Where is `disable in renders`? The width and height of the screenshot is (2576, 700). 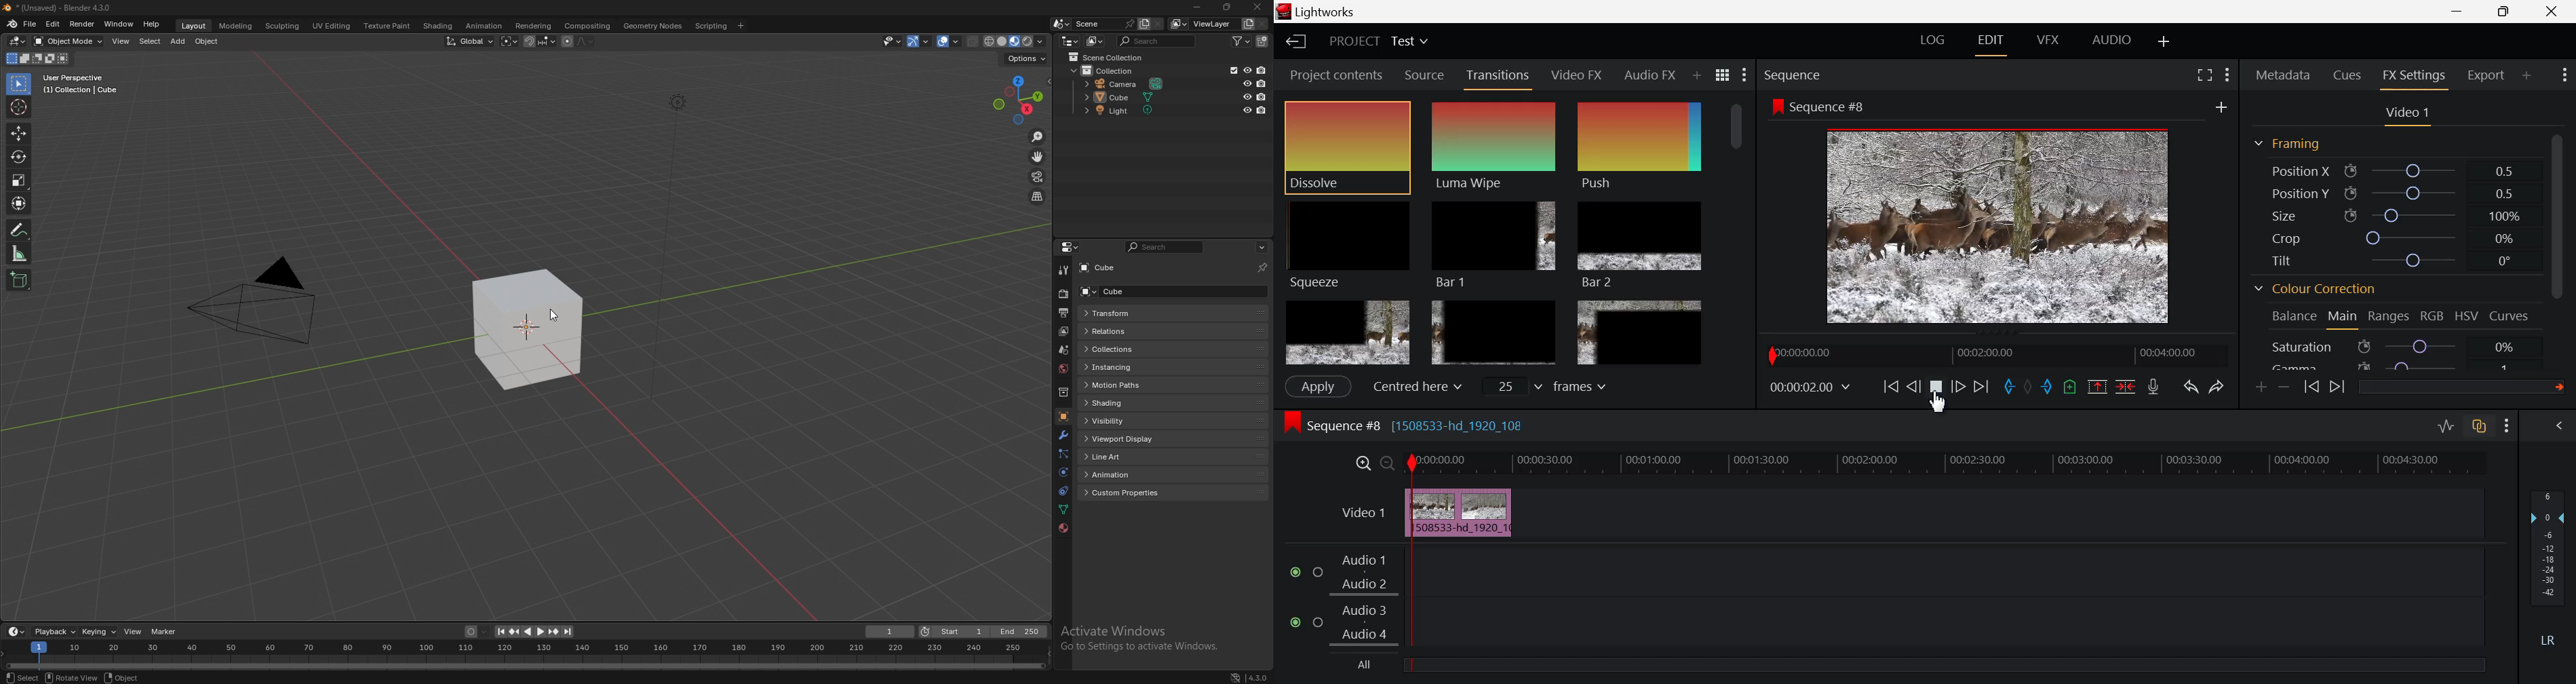
disable in renders is located at coordinates (1262, 96).